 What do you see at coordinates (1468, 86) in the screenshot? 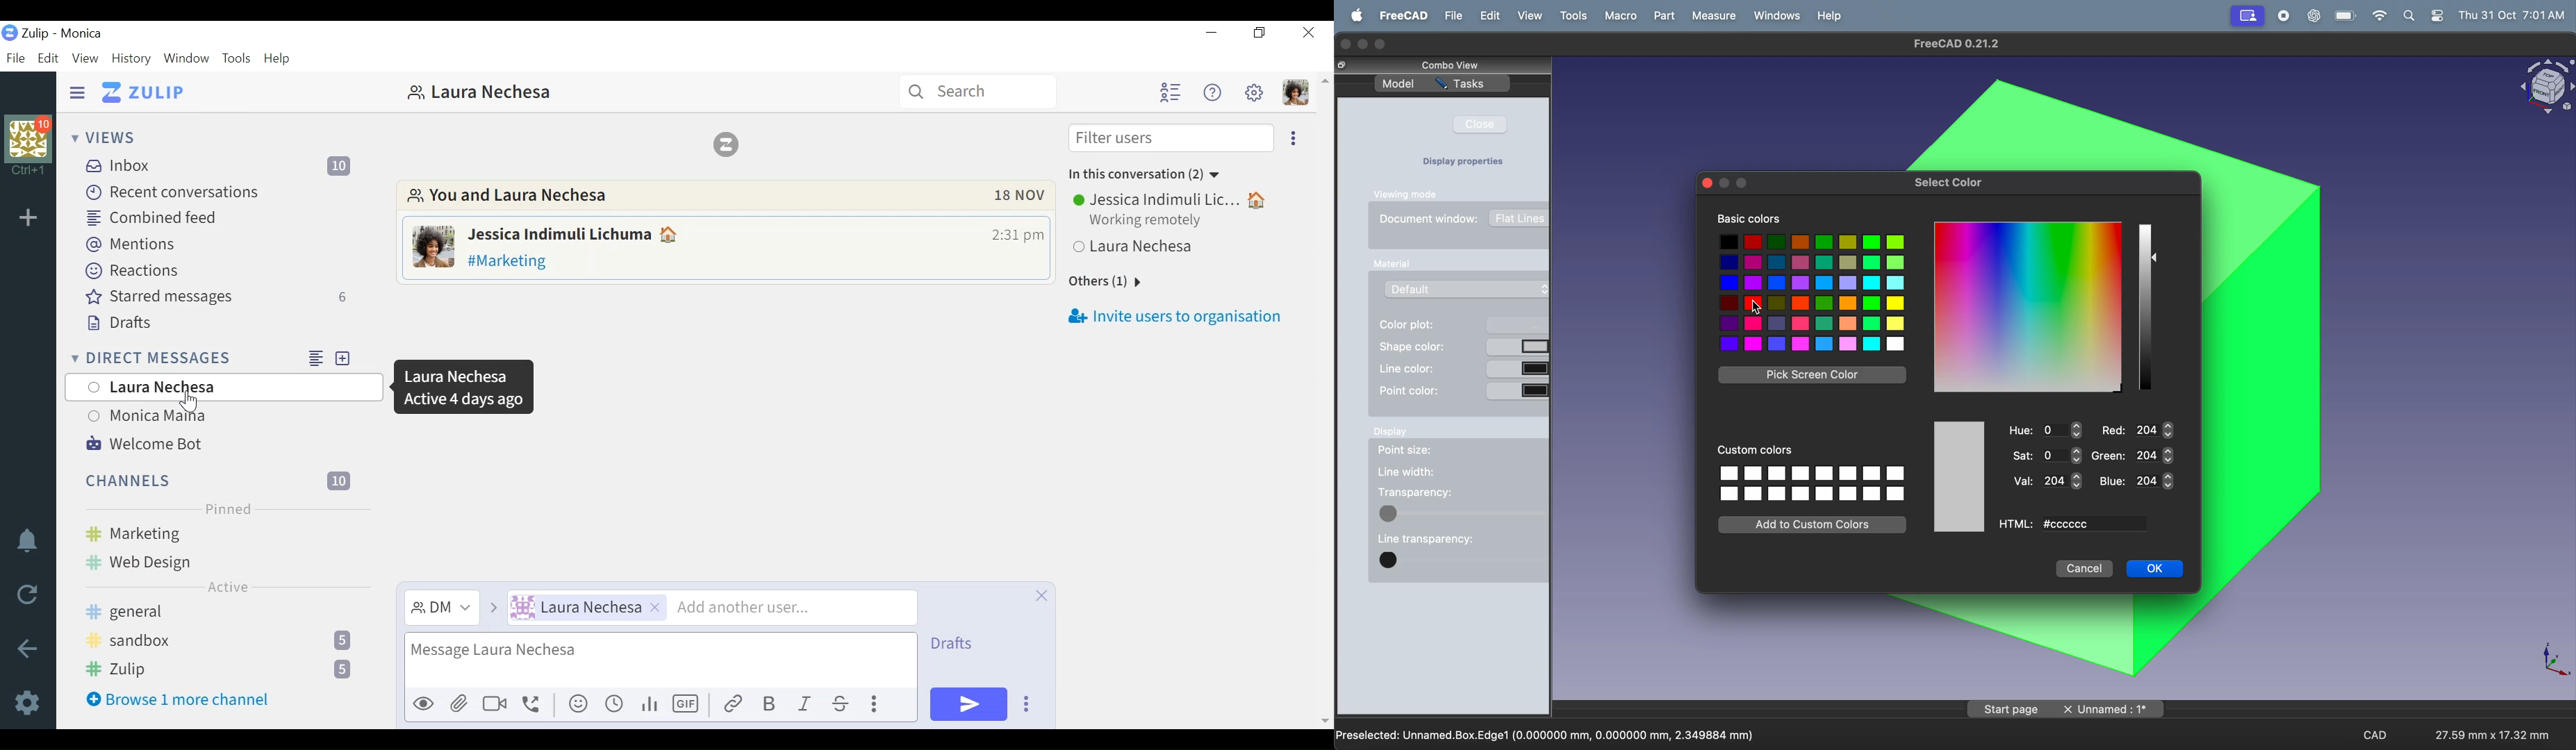
I see `task` at bounding box center [1468, 86].